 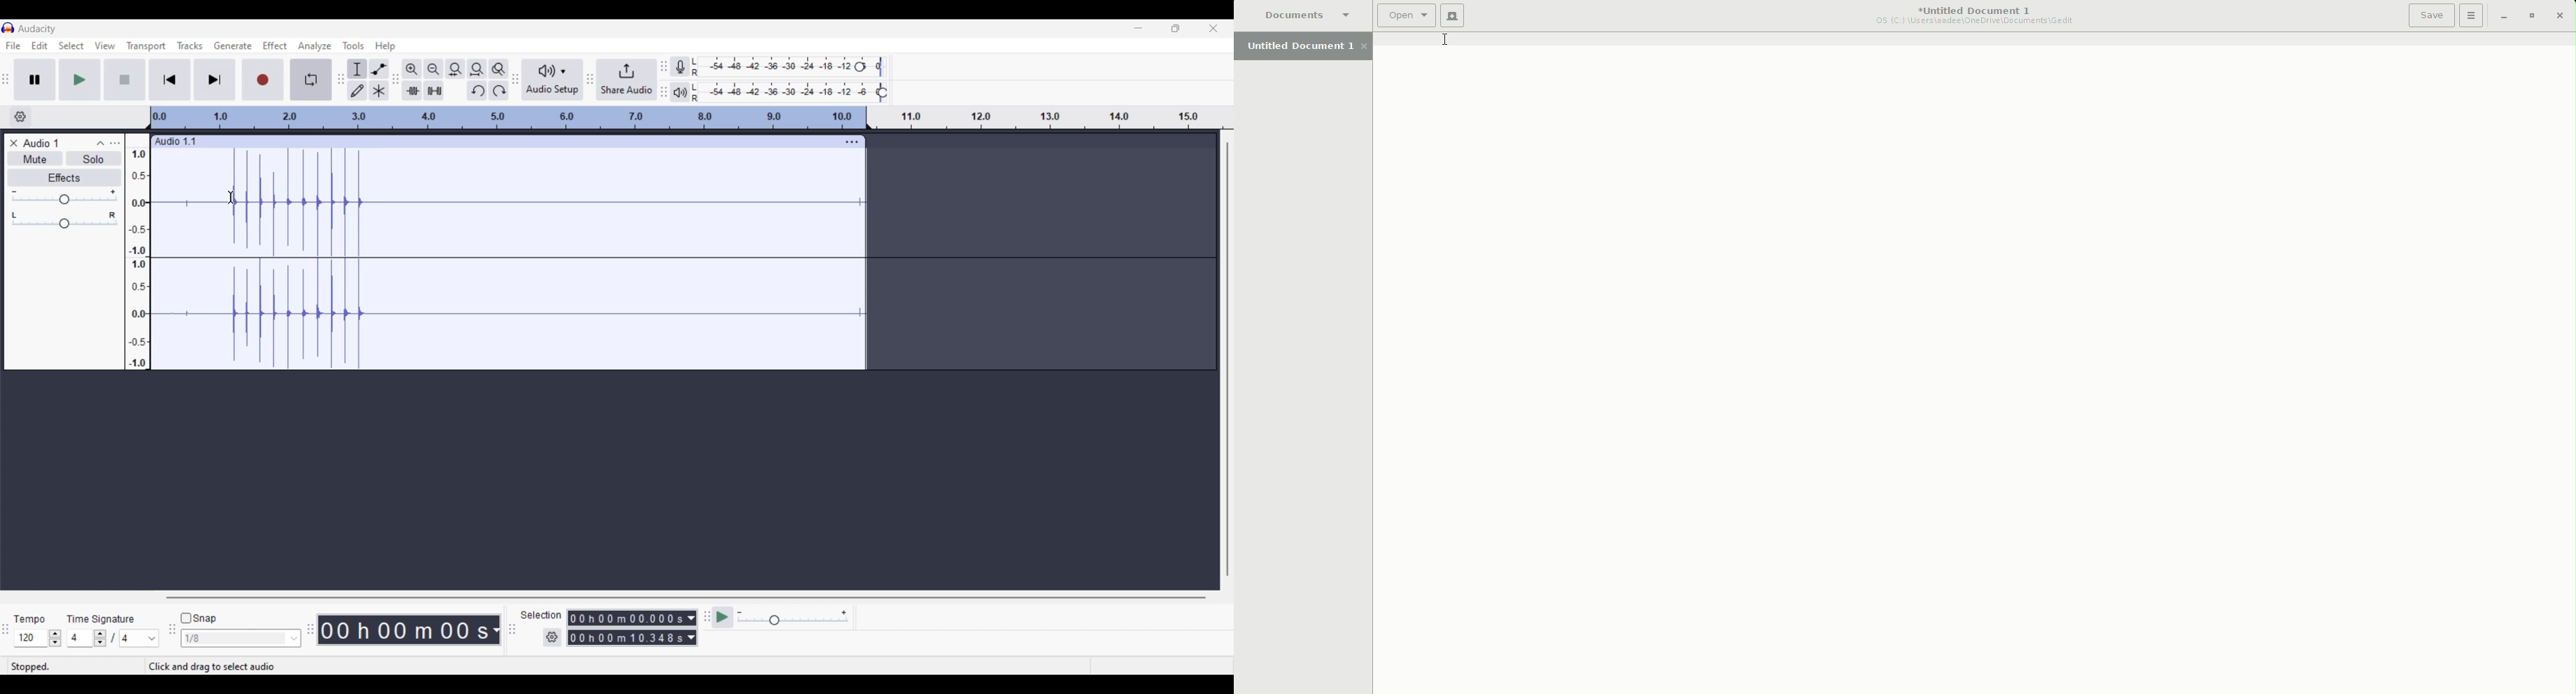 What do you see at coordinates (41, 143) in the screenshot?
I see `Name of audio track` at bounding box center [41, 143].